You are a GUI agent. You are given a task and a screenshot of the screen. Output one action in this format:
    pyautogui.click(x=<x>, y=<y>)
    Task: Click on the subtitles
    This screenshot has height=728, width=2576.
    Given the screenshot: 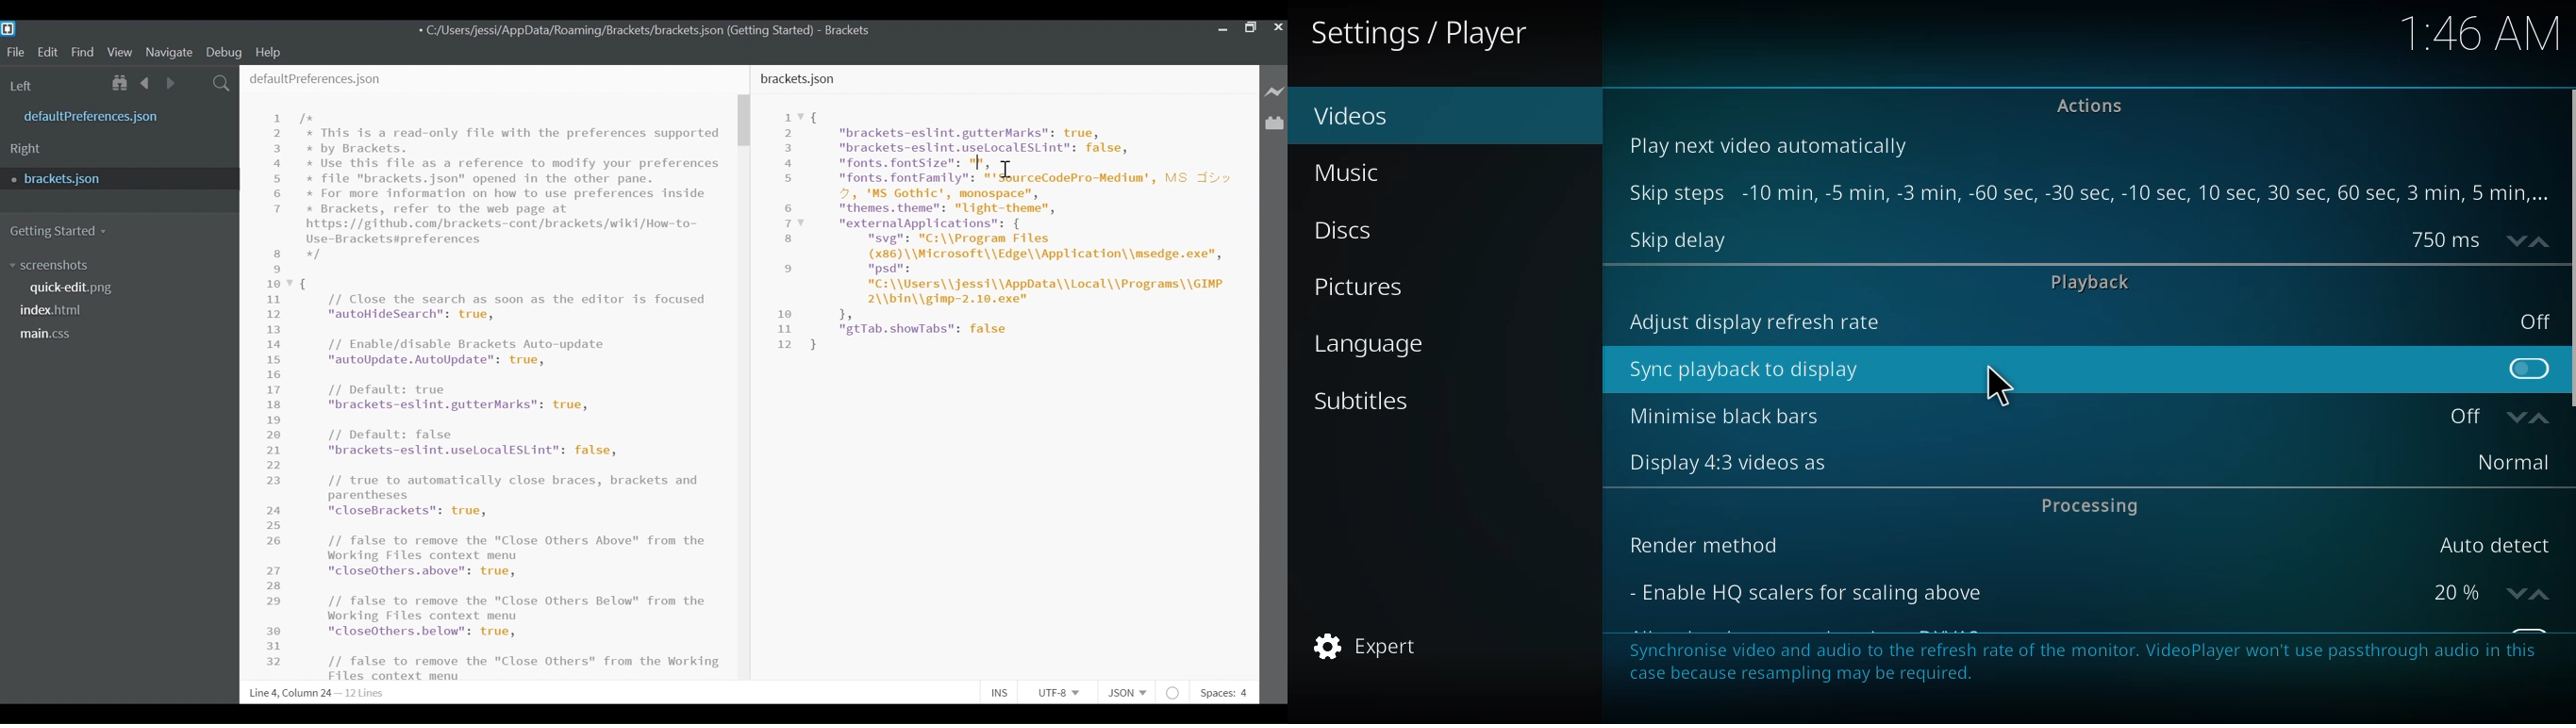 What is the action you would take?
    pyautogui.click(x=1370, y=399)
    